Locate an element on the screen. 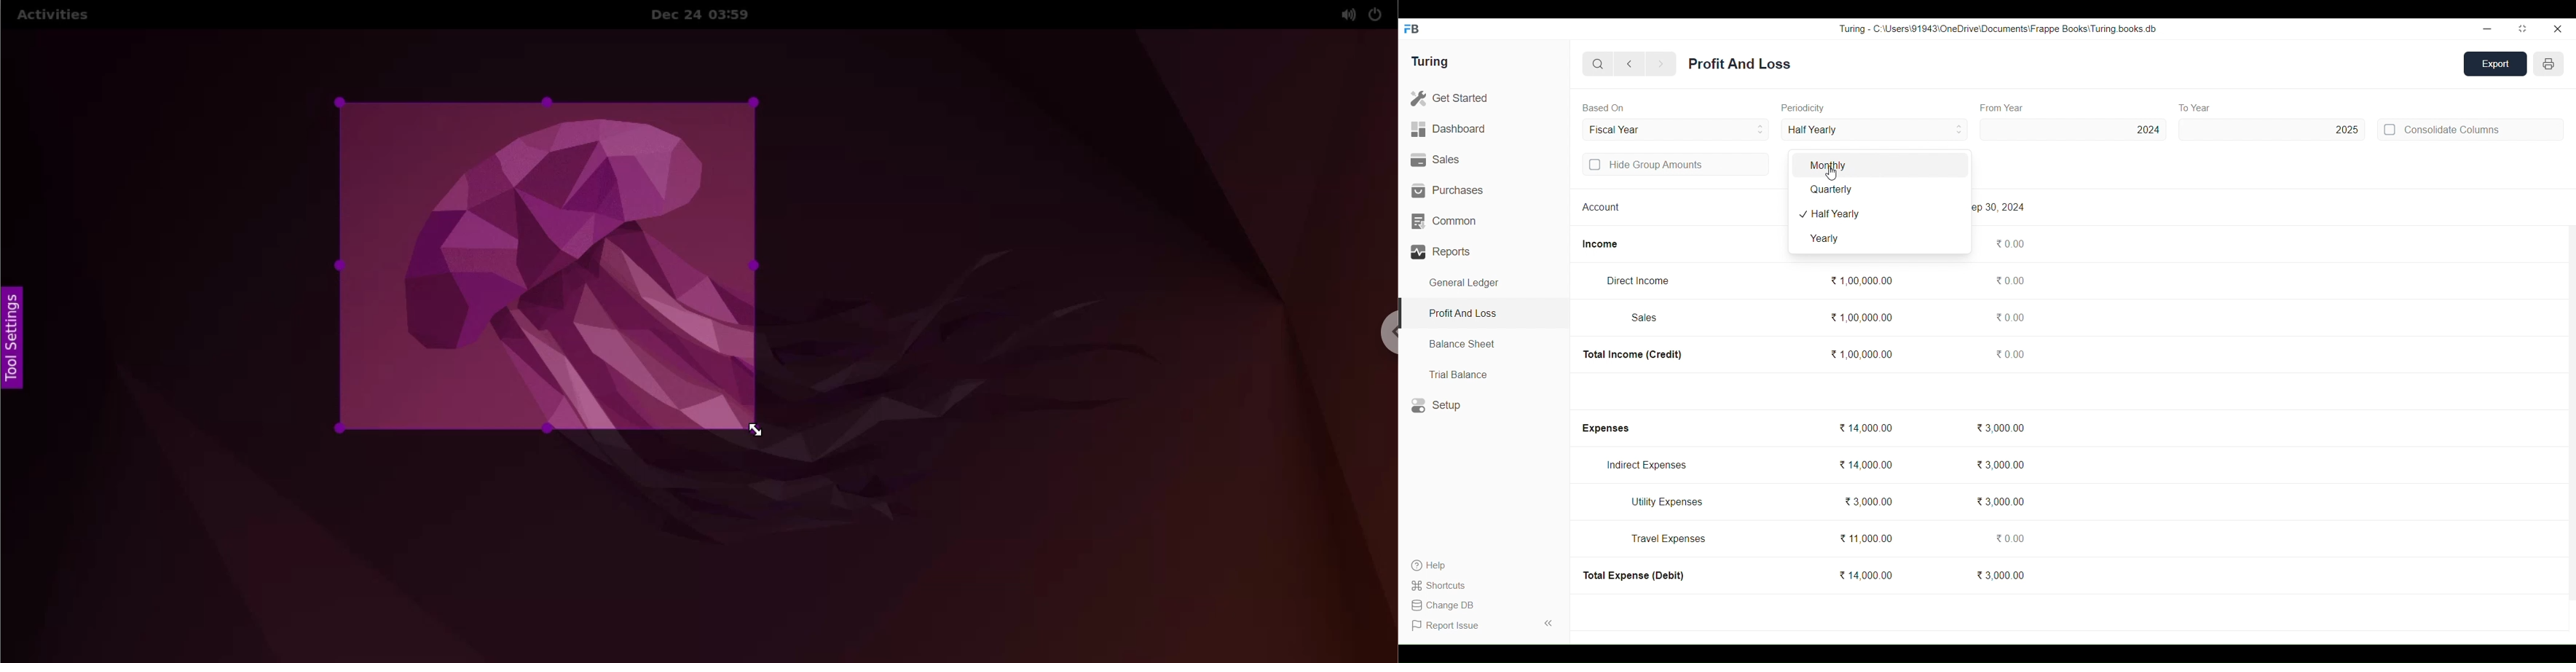 The width and height of the screenshot is (2576, 672). Profit And Loss is located at coordinates (1483, 314).